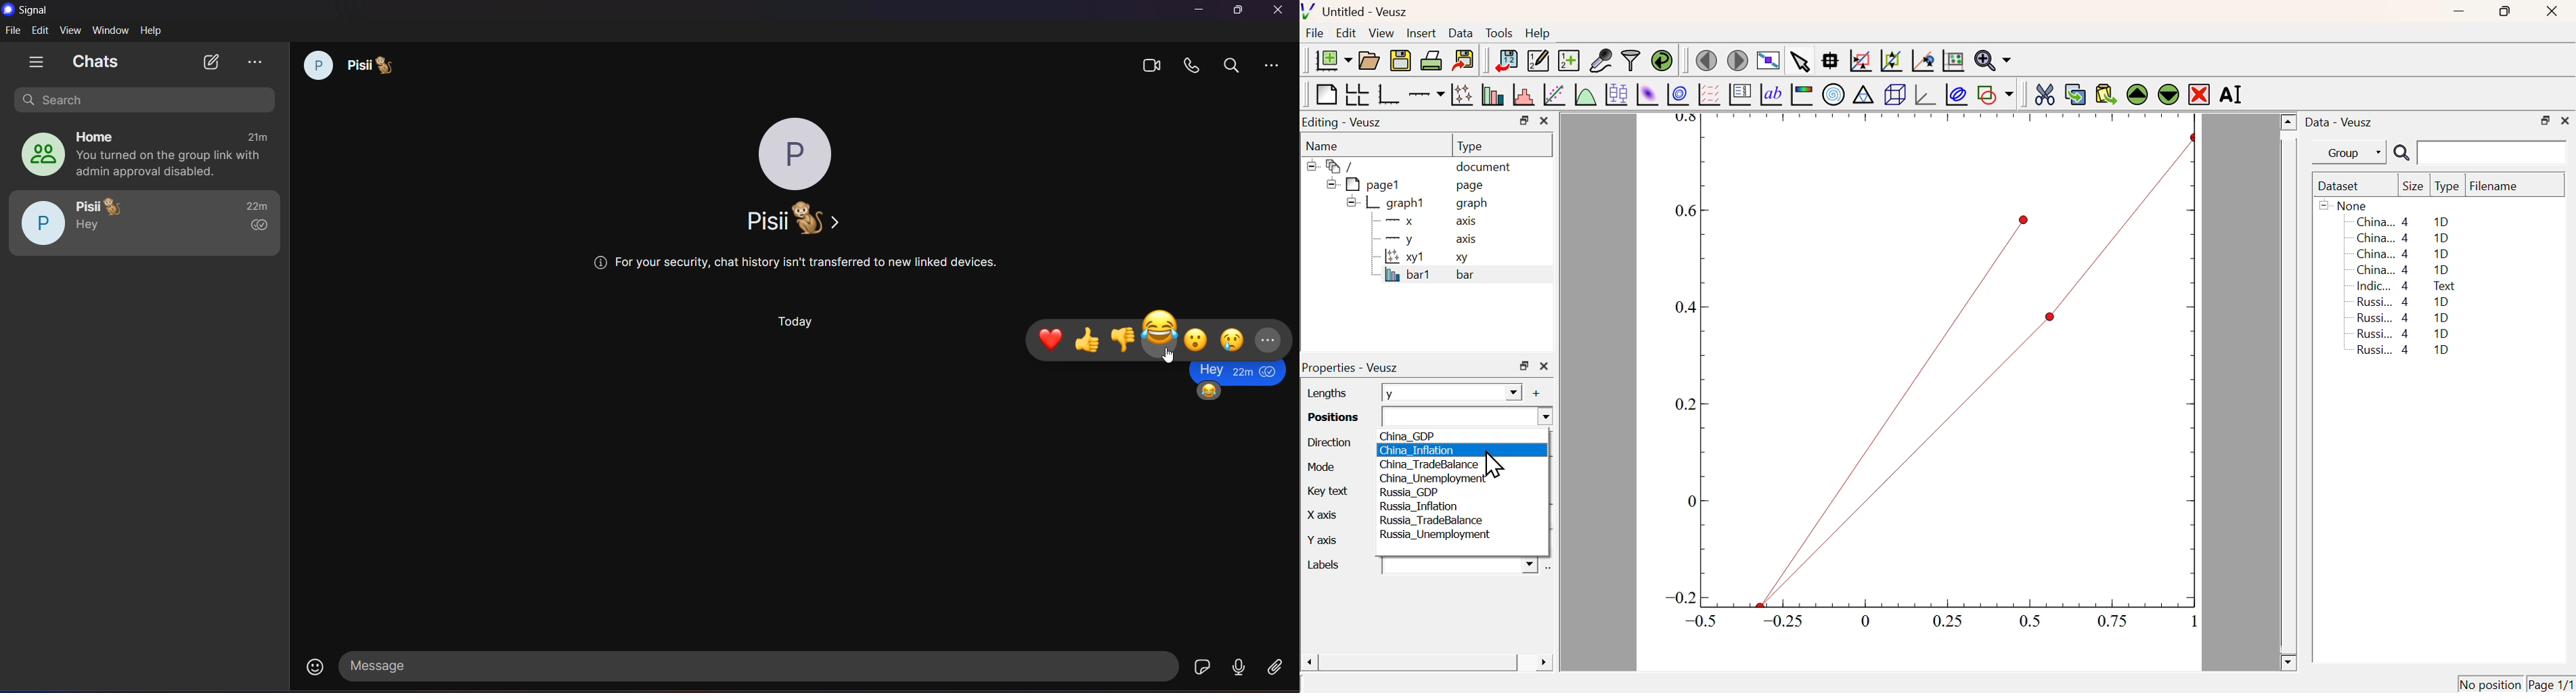 This screenshot has width=2576, height=700. I want to click on search, so click(1235, 64).